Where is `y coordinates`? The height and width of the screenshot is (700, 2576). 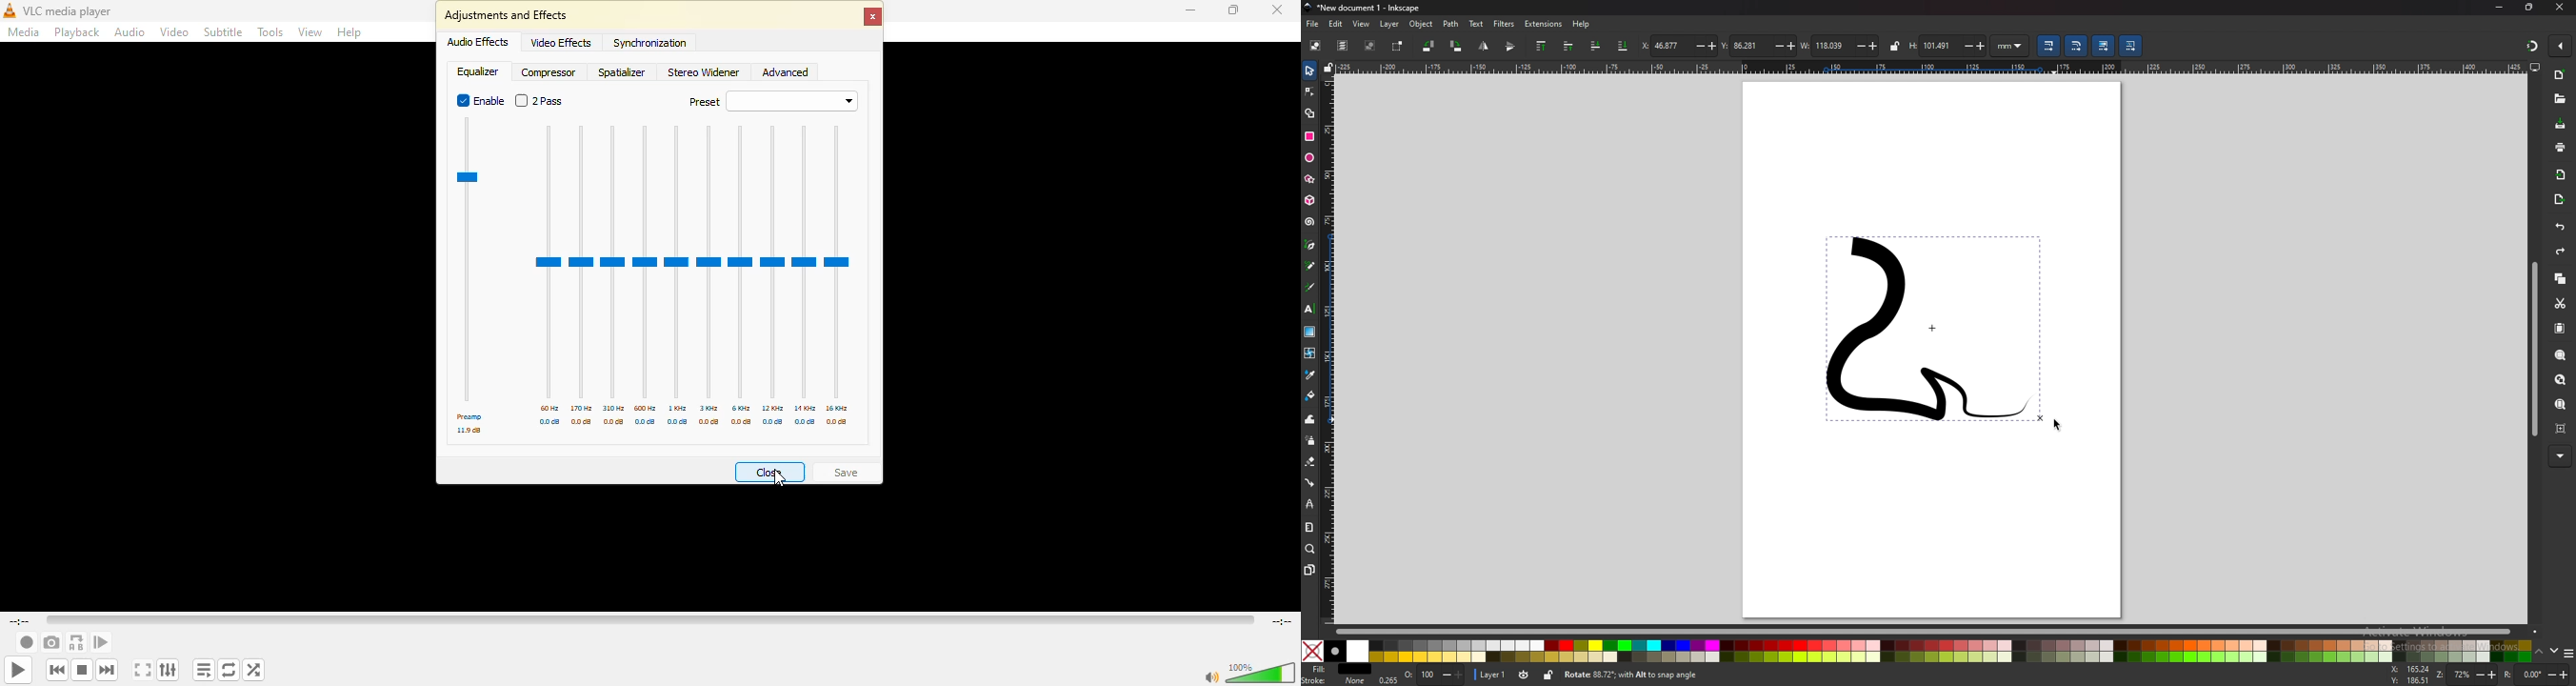
y coordinates is located at coordinates (1757, 46).